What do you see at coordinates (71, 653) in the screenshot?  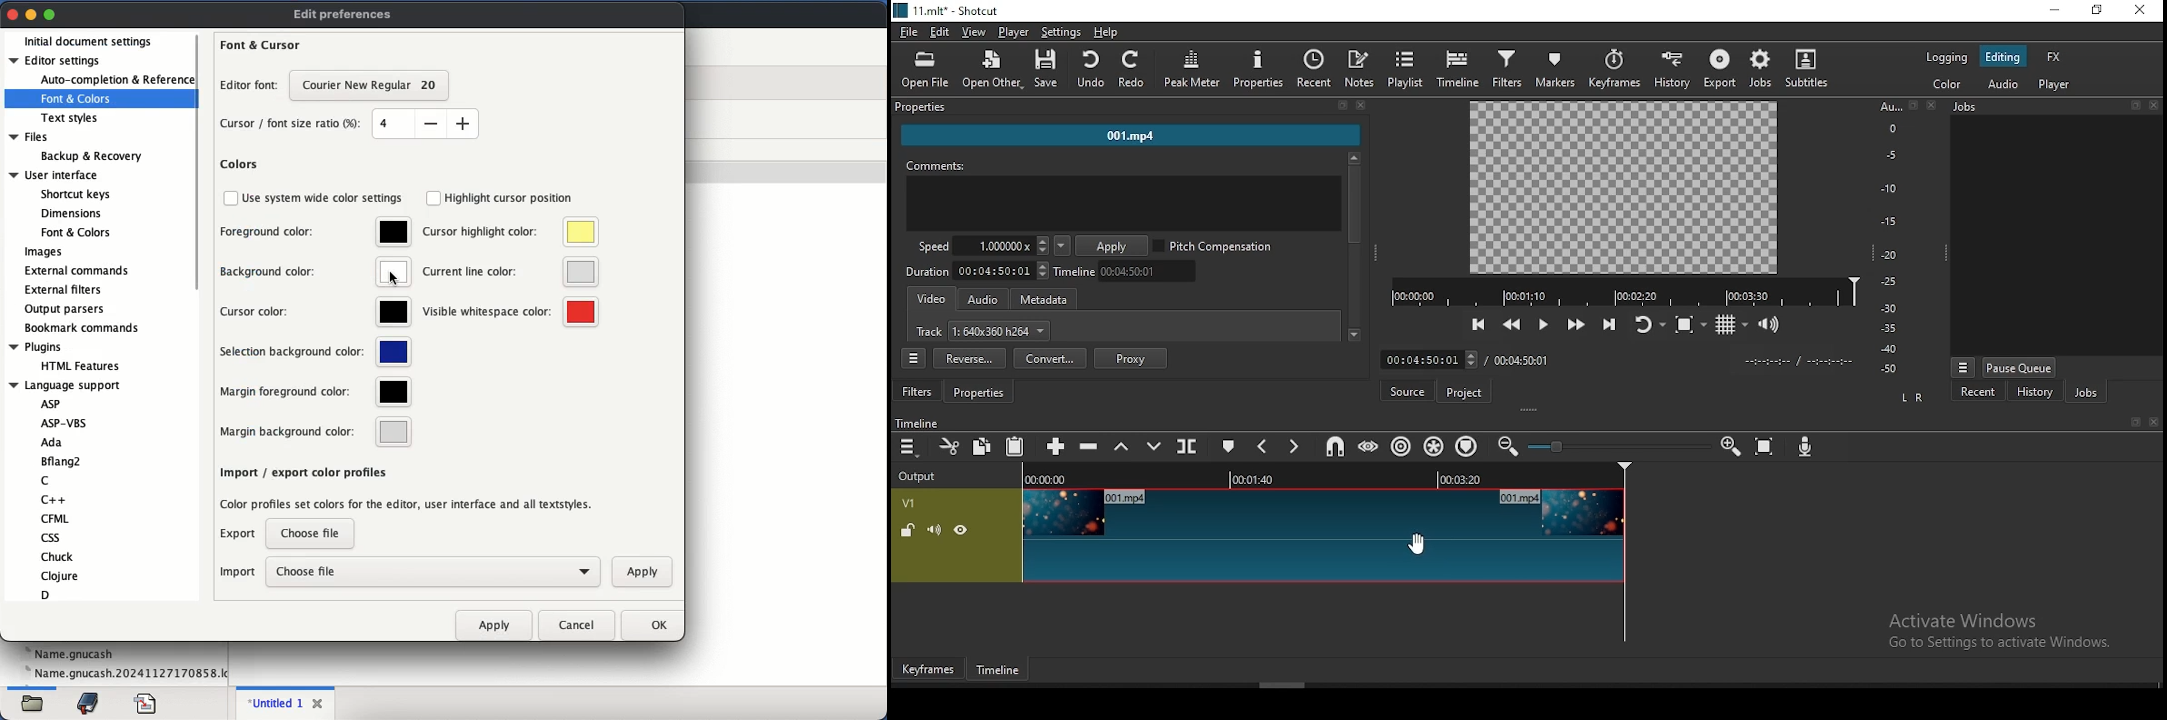 I see `name.gnucash` at bounding box center [71, 653].